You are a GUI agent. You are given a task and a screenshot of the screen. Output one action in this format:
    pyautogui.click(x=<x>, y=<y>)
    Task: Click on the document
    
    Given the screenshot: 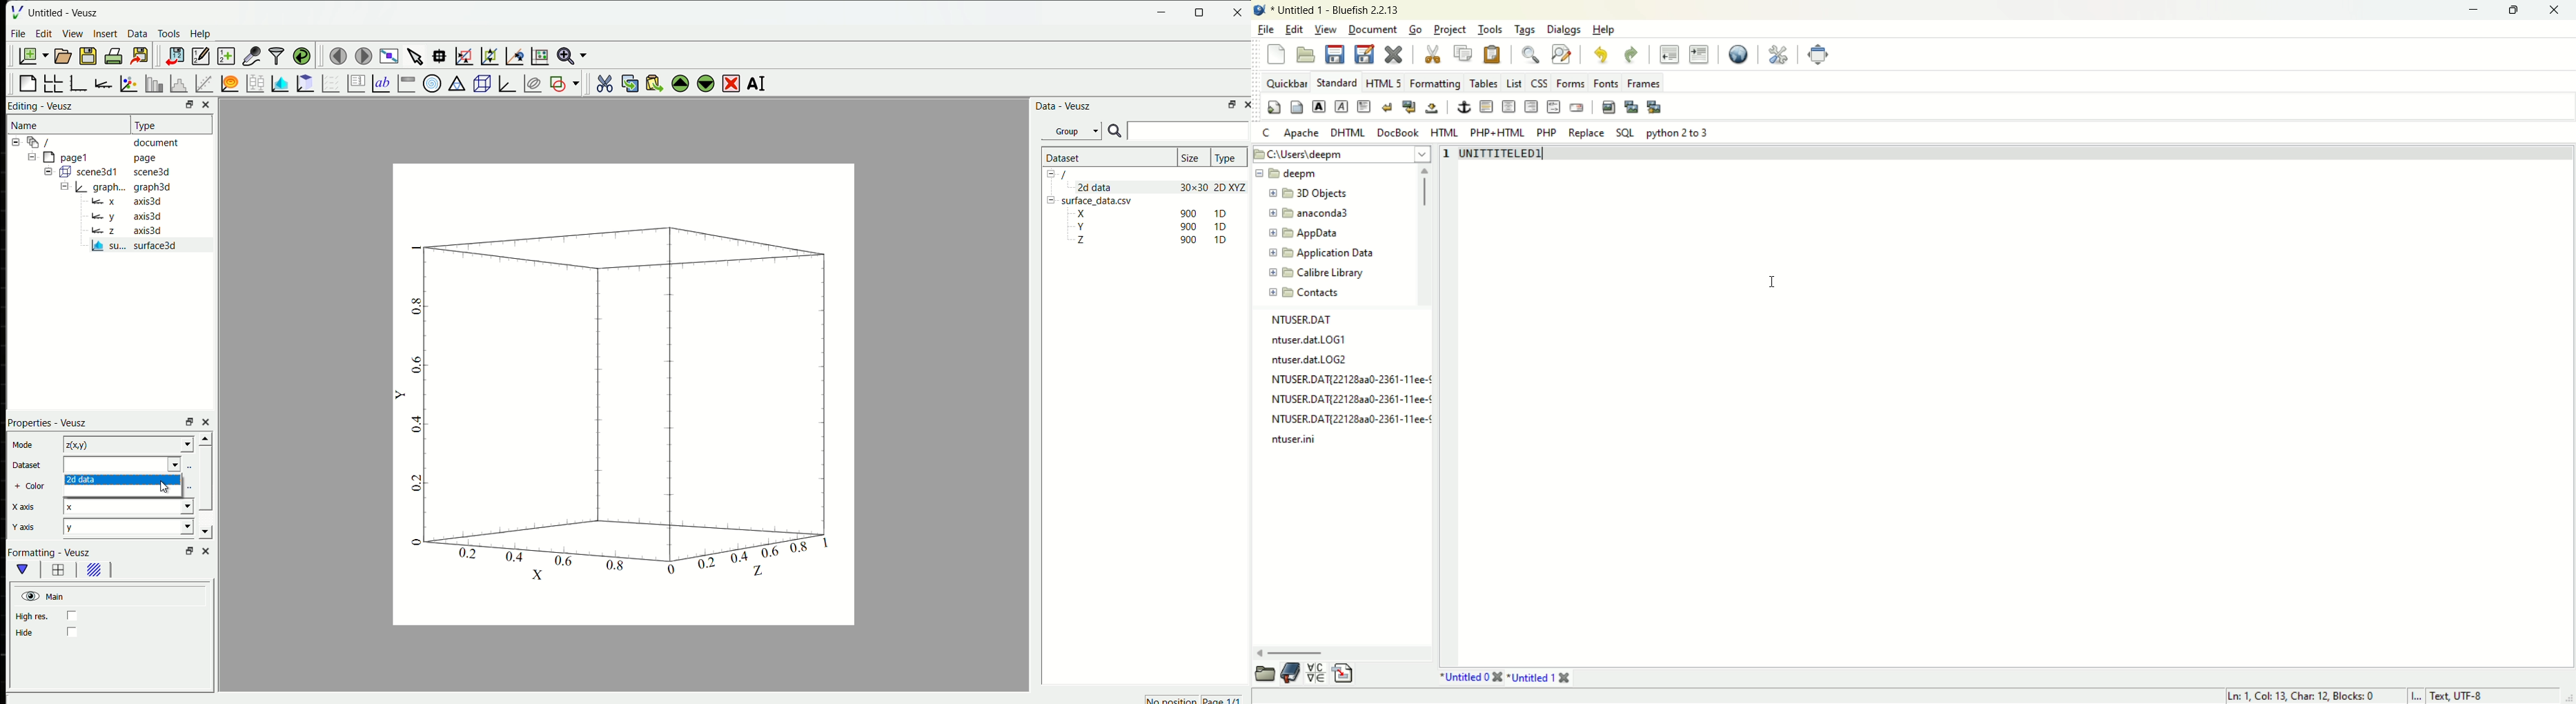 What is the action you would take?
    pyautogui.click(x=1373, y=28)
    